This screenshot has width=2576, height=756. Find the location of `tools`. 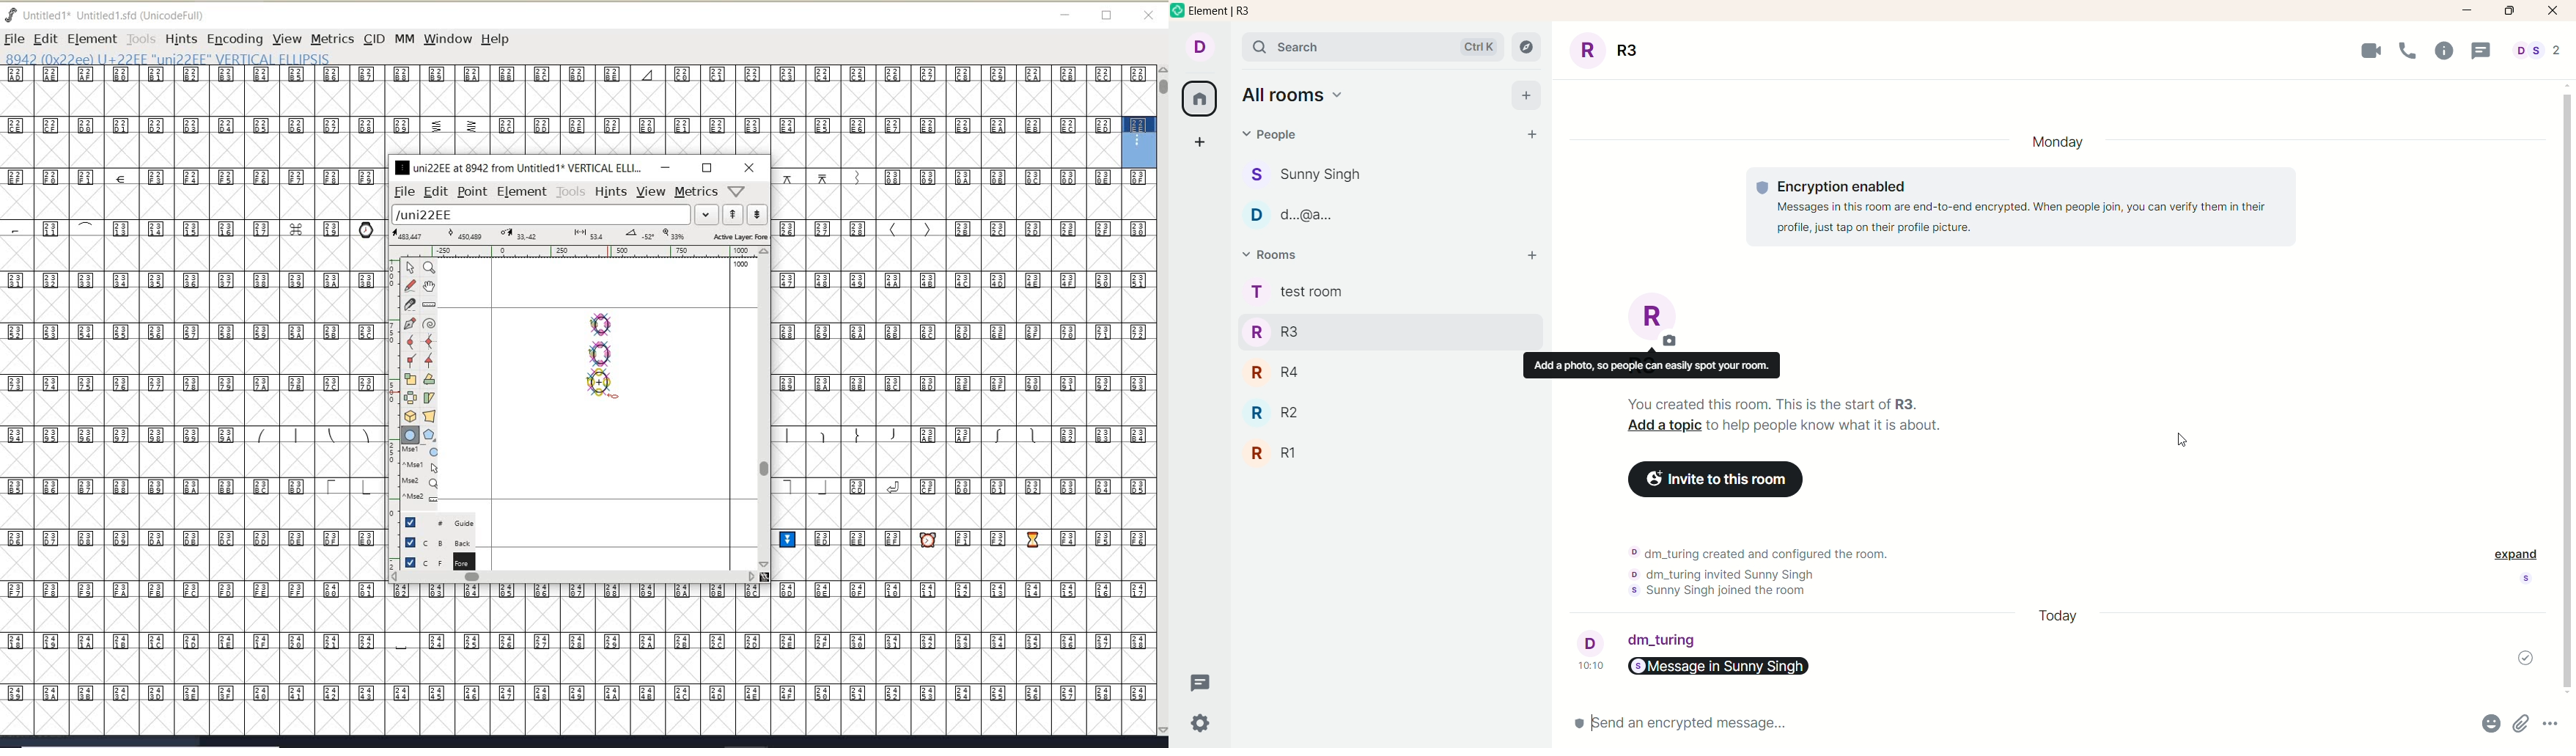

tools is located at coordinates (572, 192).